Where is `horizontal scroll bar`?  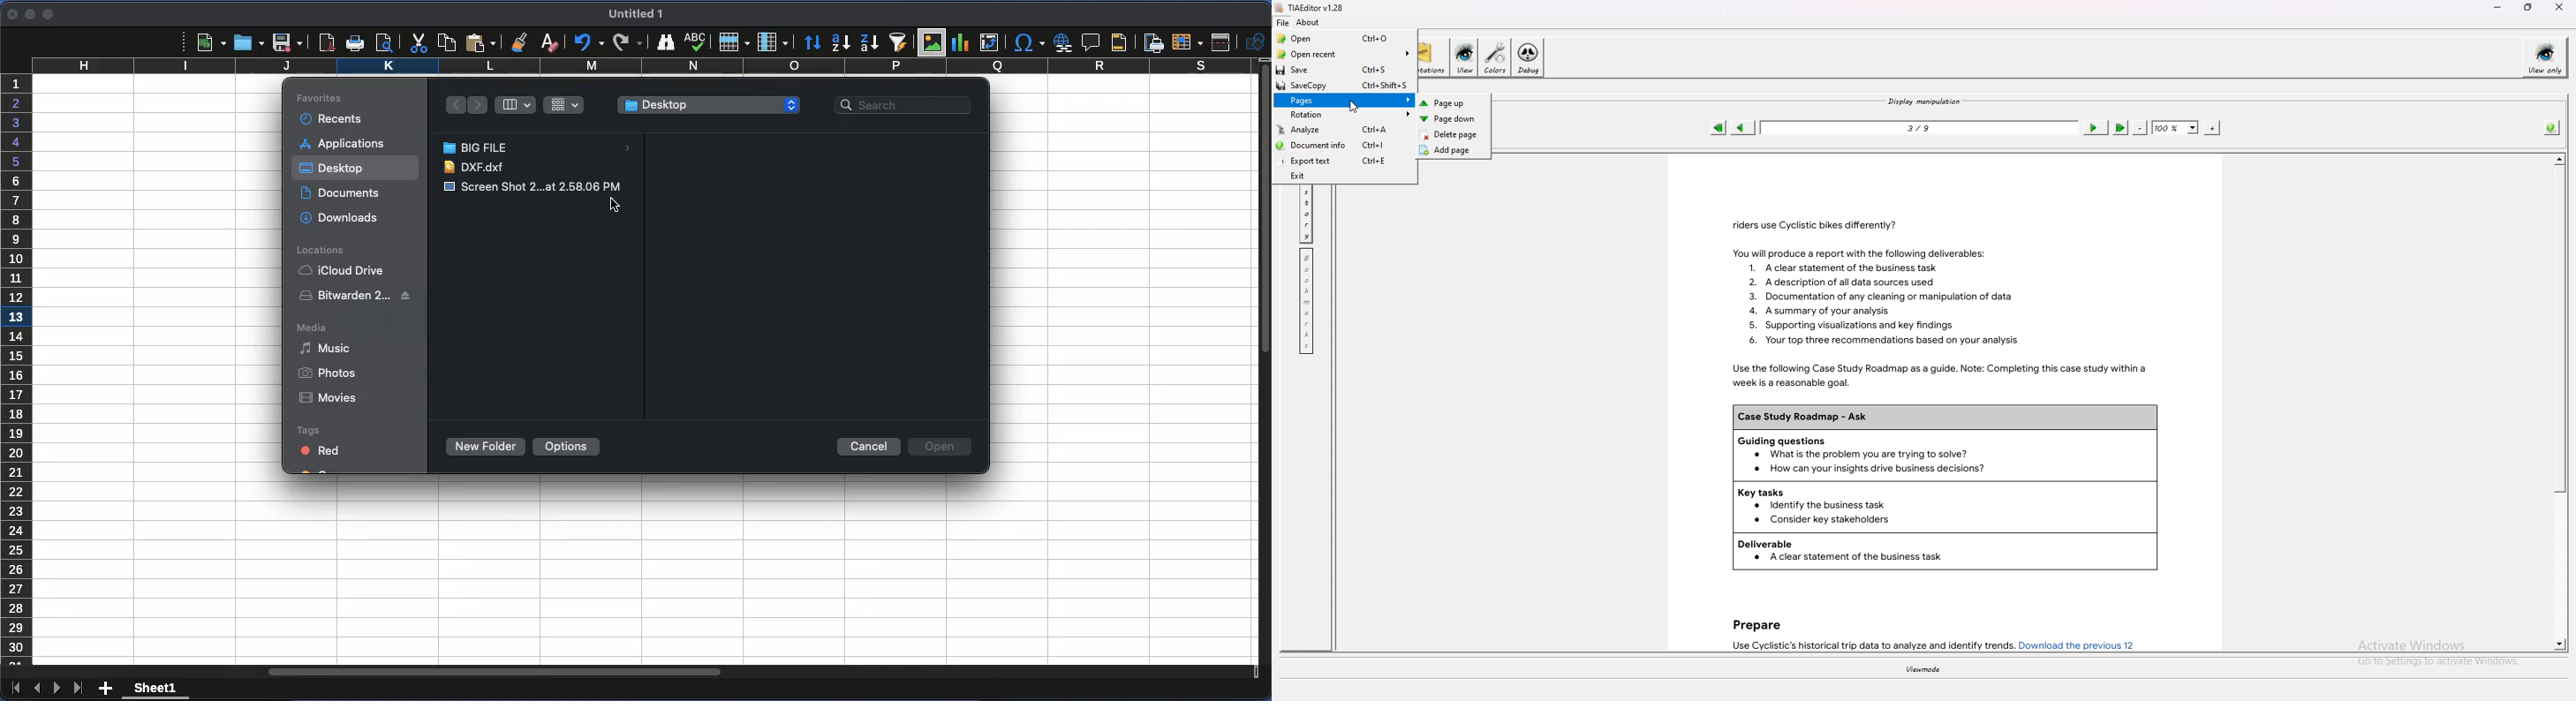 horizontal scroll bar is located at coordinates (494, 671).